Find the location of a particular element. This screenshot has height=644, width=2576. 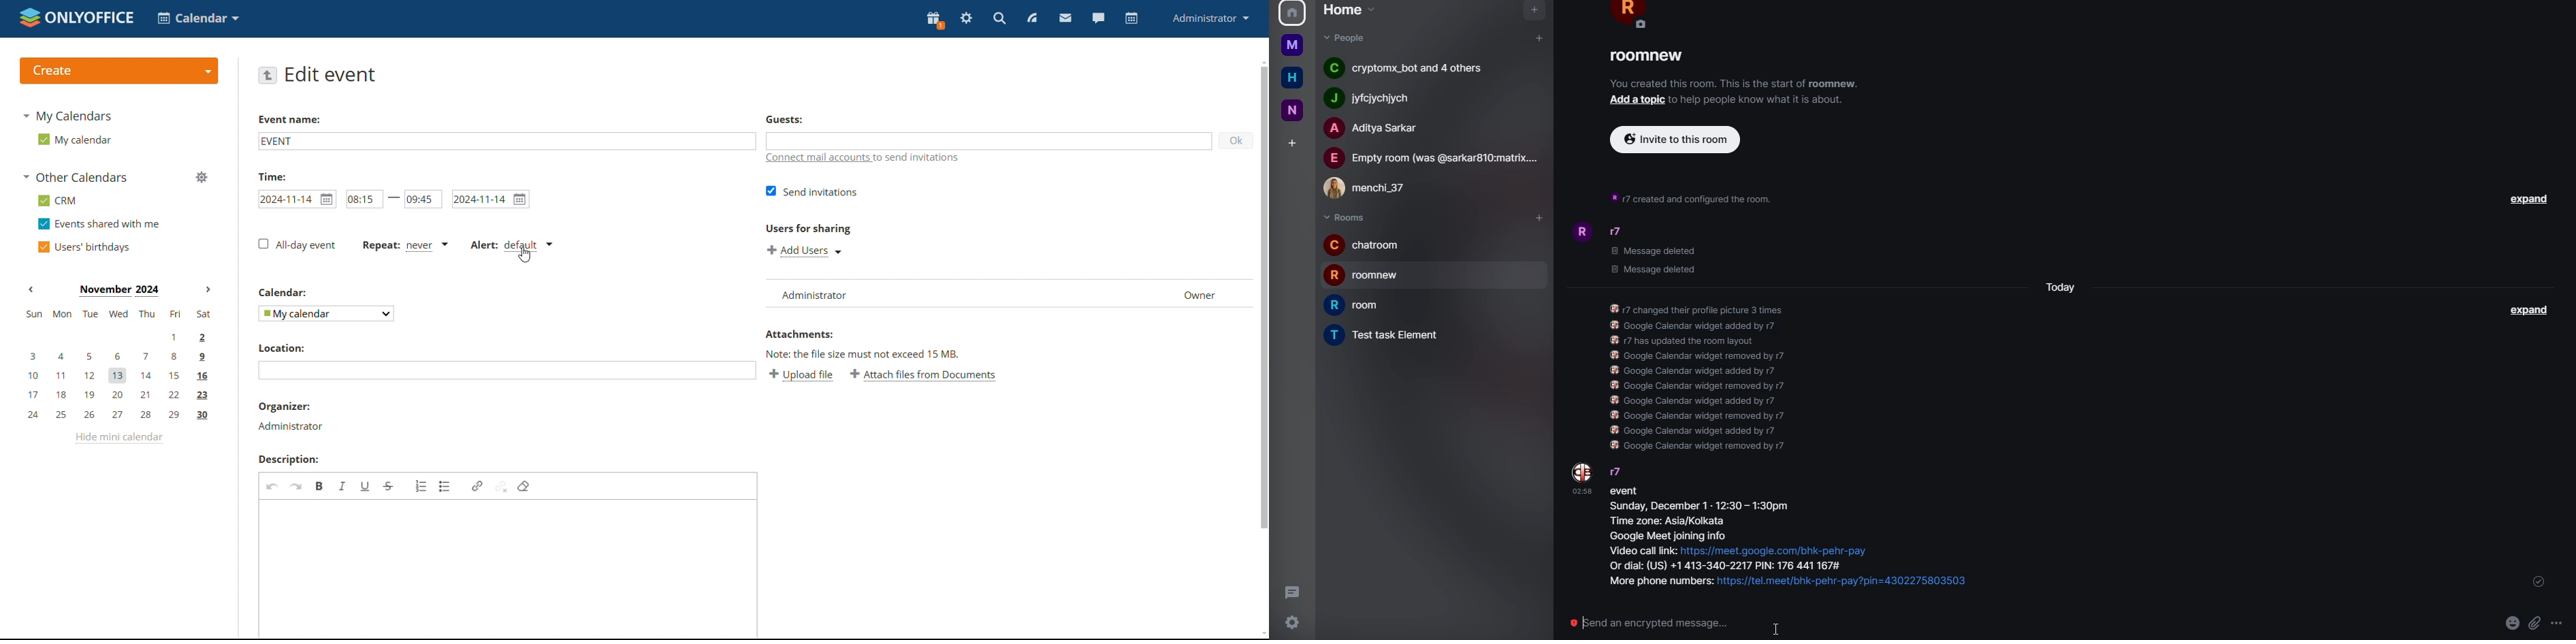

guest label is located at coordinates (792, 122).